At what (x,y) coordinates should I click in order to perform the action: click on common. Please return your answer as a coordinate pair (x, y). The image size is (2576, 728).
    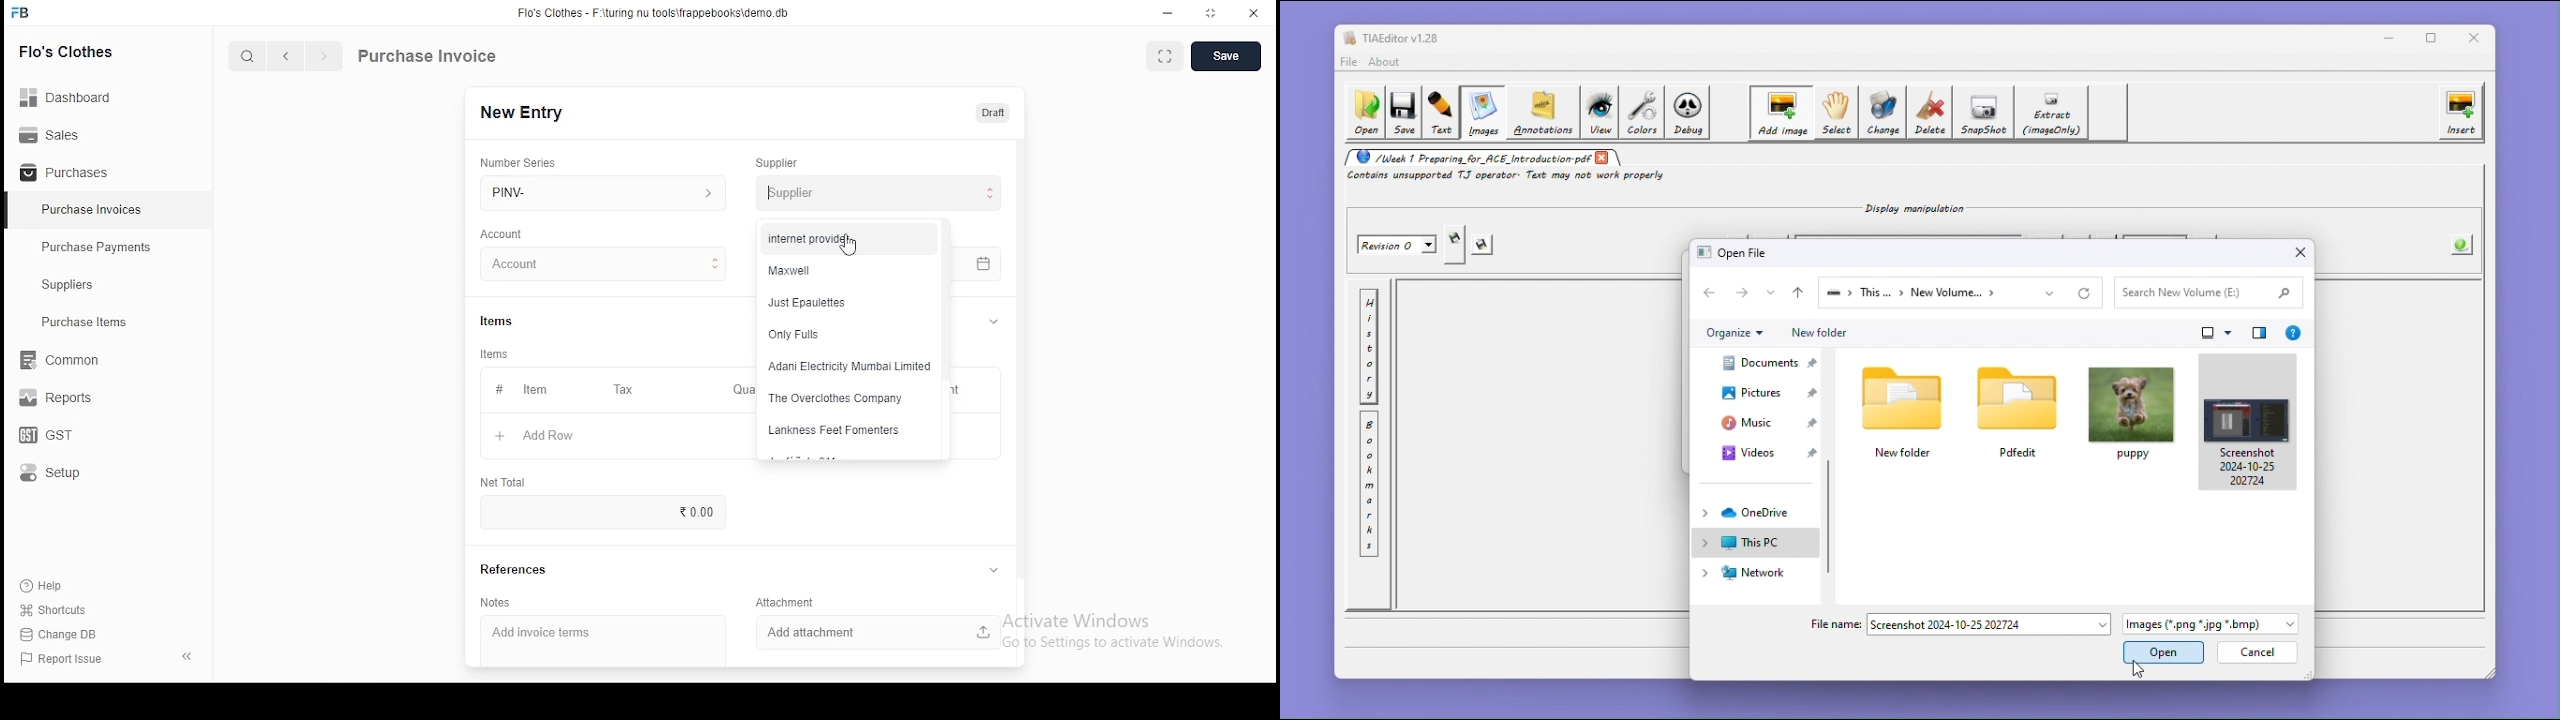
    Looking at the image, I should click on (65, 360).